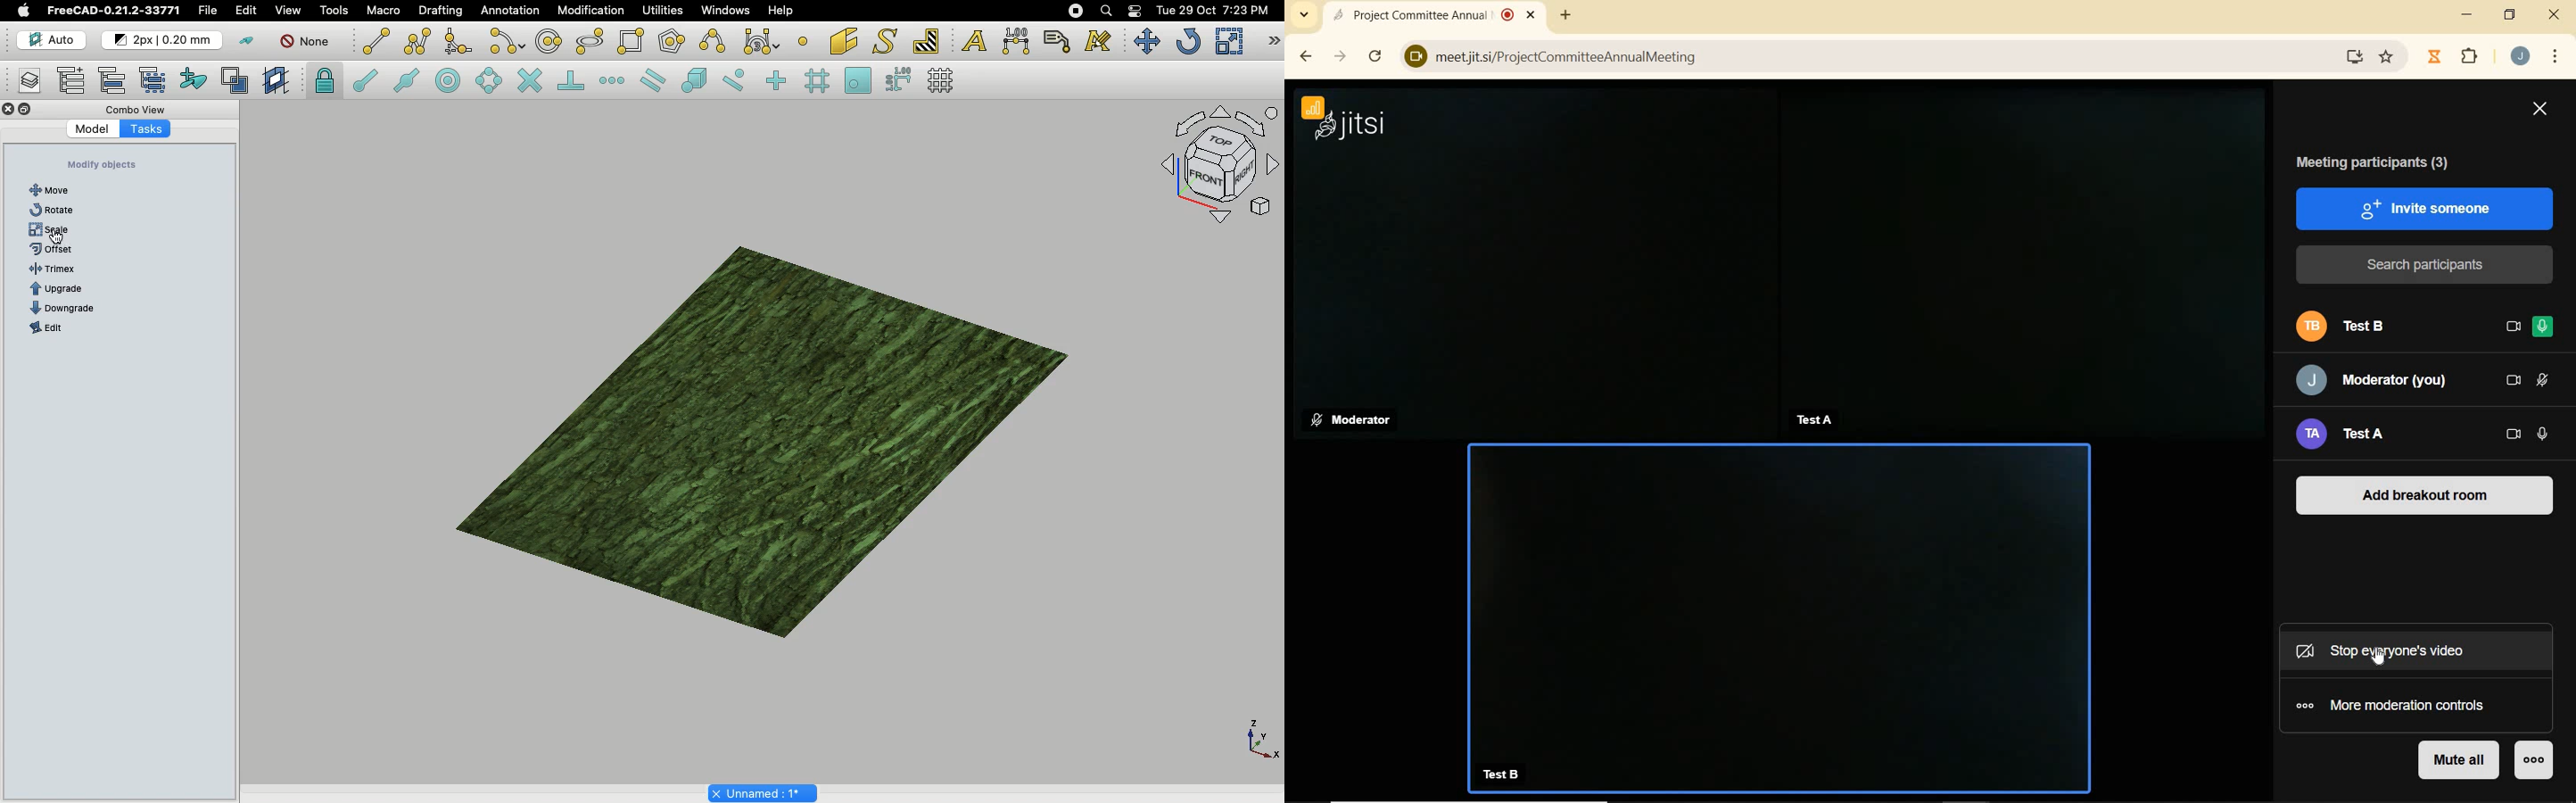 The width and height of the screenshot is (2576, 812). What do you see at coordinates (2514, 381) in the screenshot?
I see `CAMERA` at bounding box center [2514, 381].